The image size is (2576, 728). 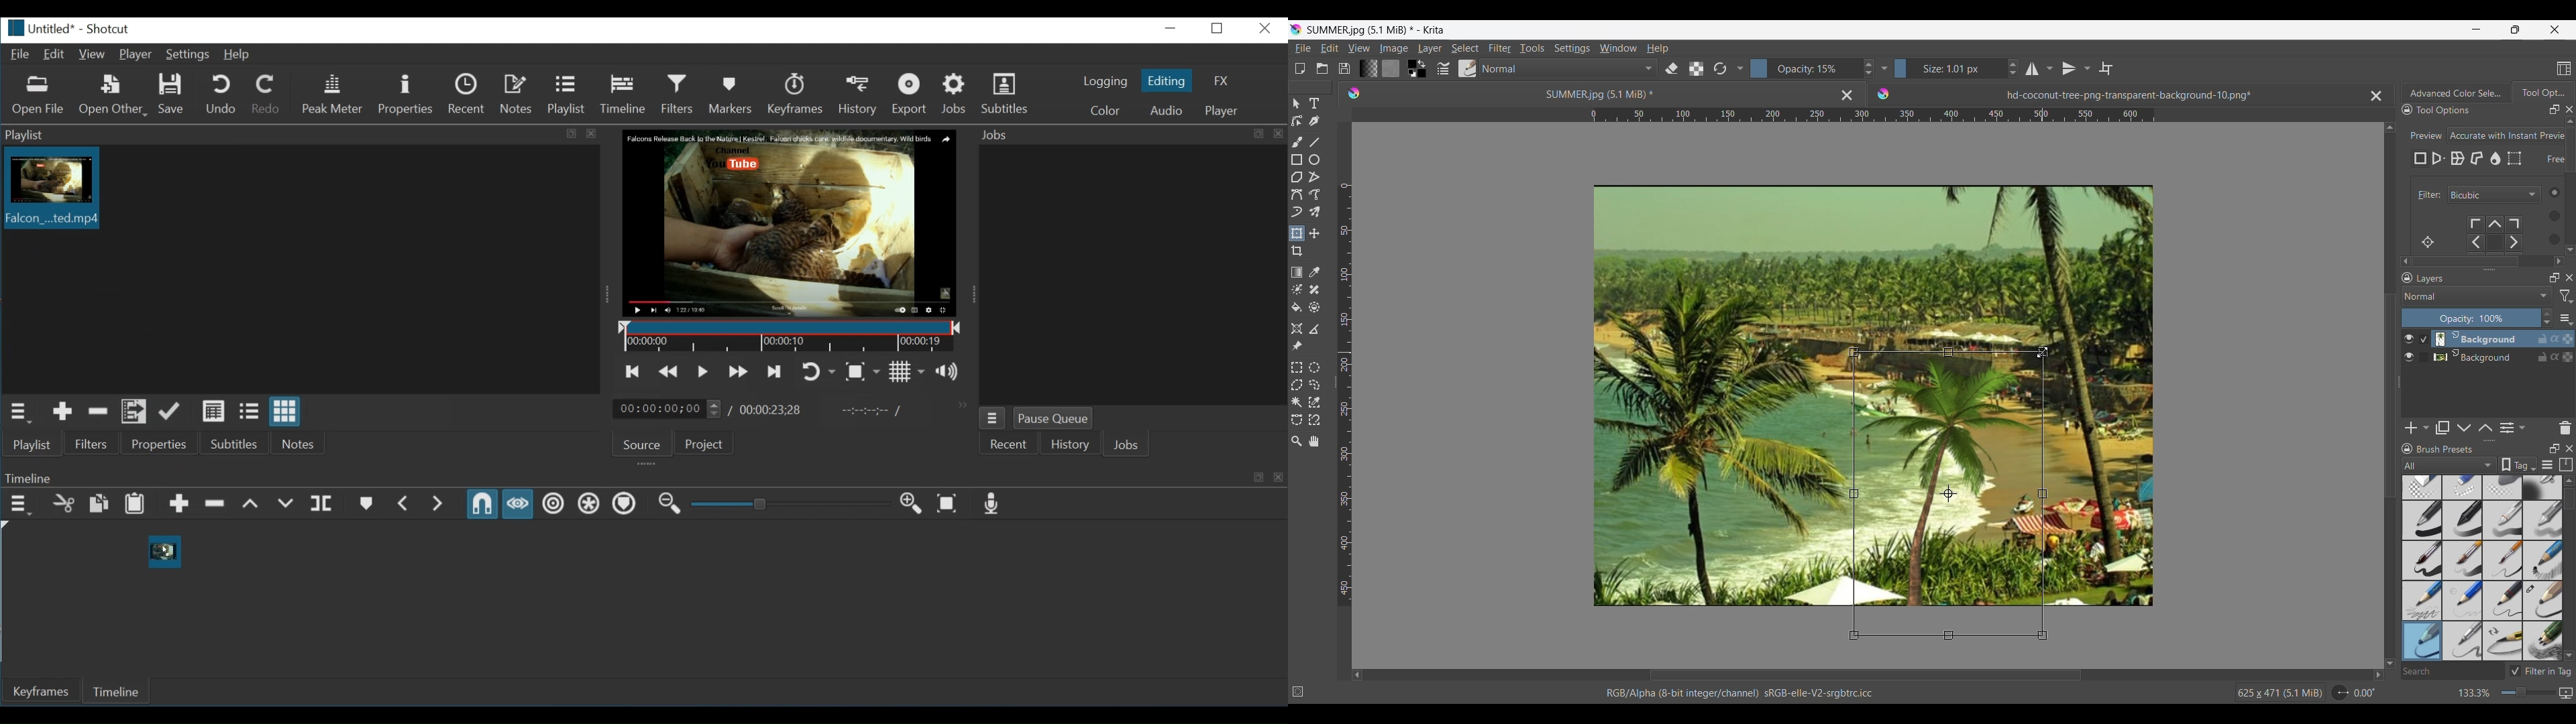 I want to click on Controls, so click(x=2501, y=235).